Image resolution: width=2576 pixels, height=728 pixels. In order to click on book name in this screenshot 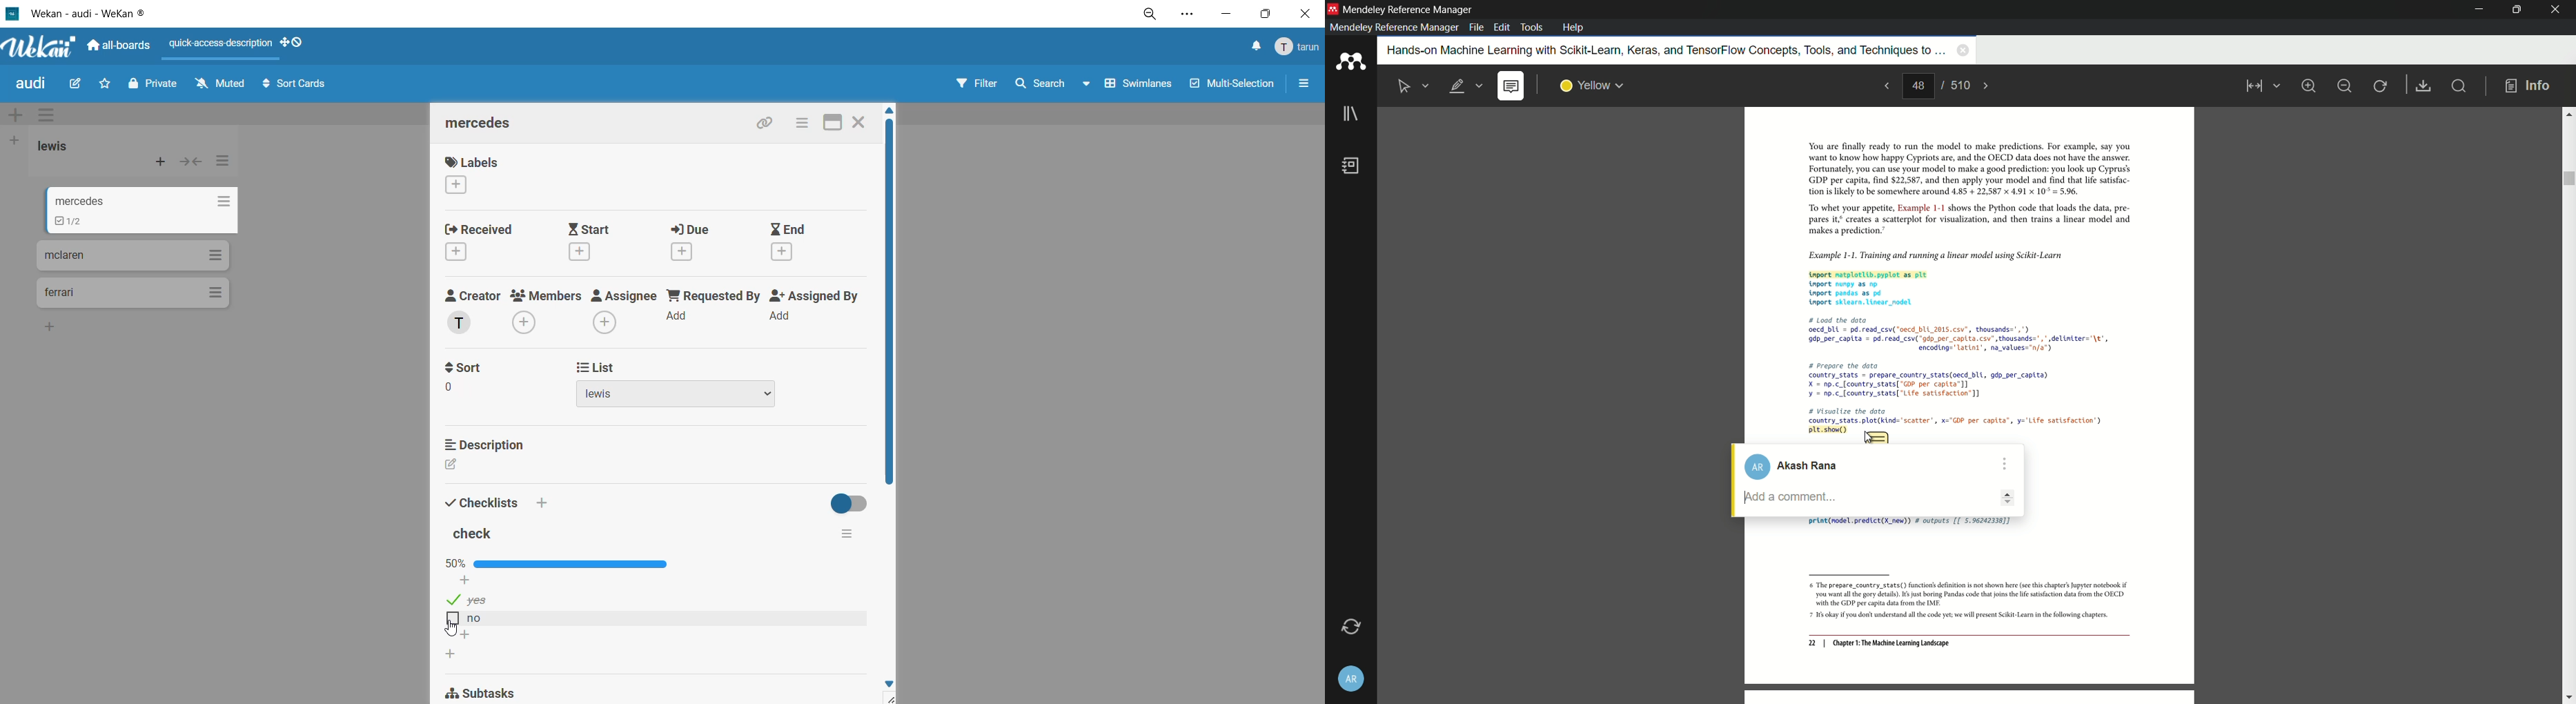, I will do `click(1664, 51)`.